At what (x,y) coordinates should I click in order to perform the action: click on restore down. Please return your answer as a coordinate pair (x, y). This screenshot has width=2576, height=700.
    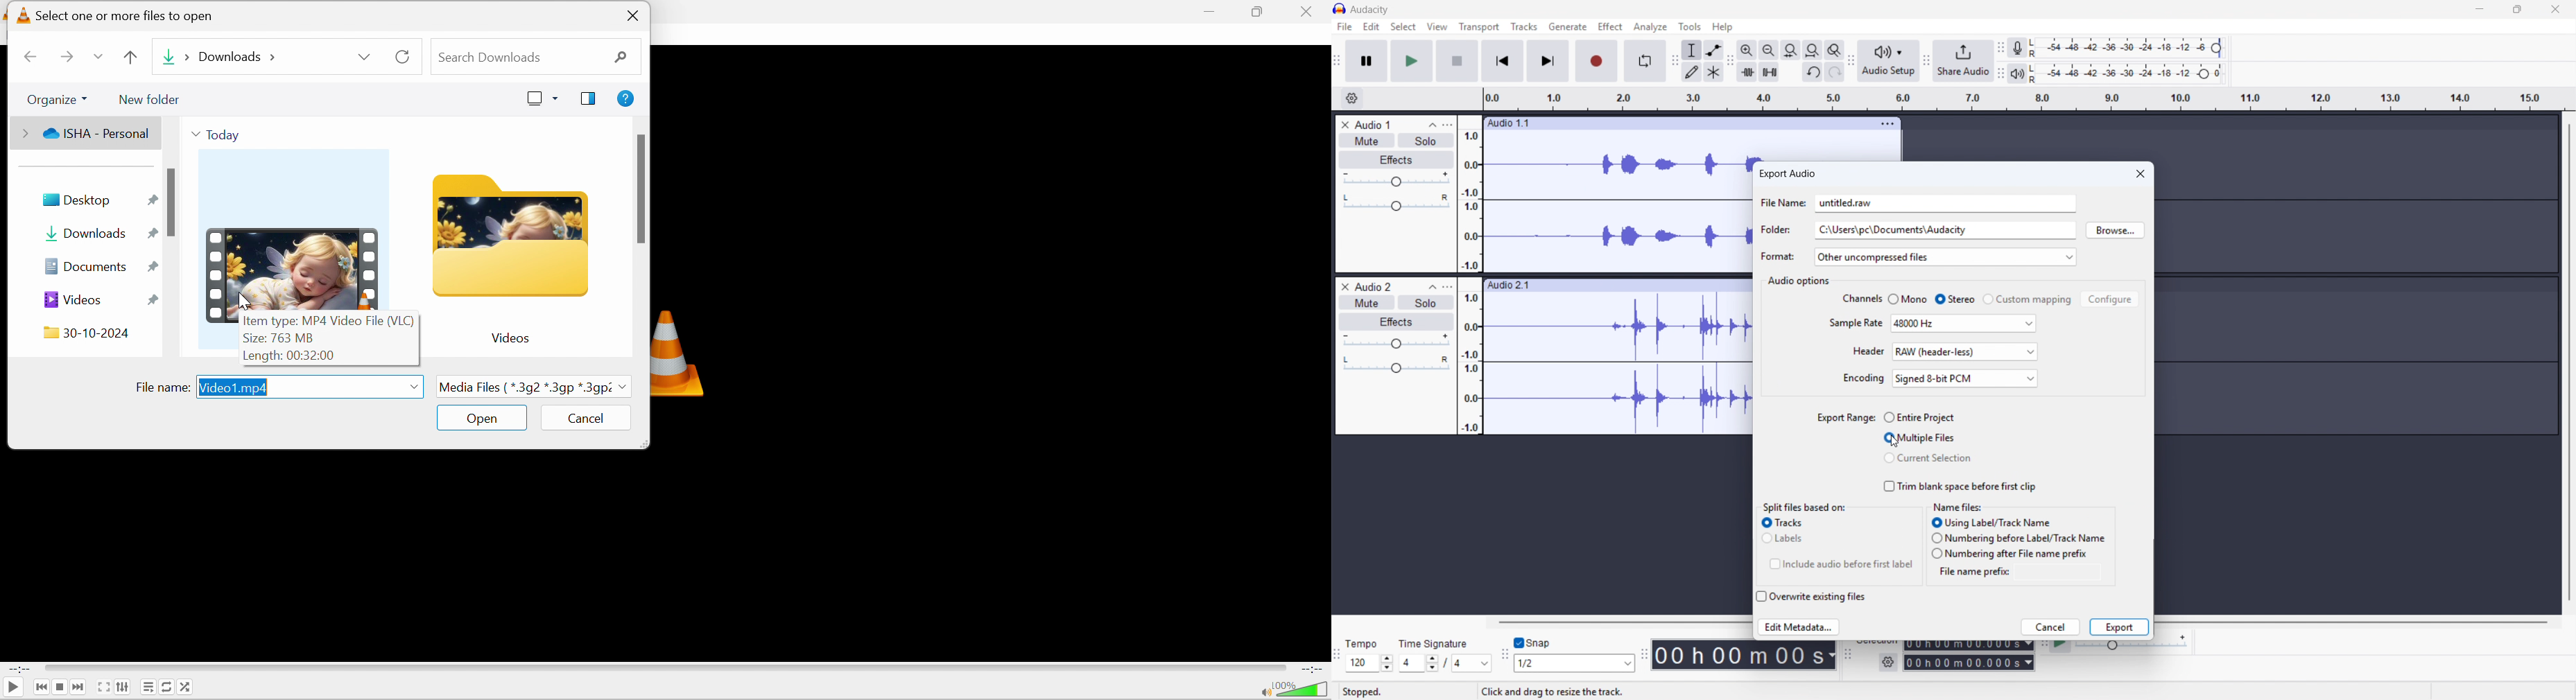
    Looking at the image, I should click on (1259, 10).